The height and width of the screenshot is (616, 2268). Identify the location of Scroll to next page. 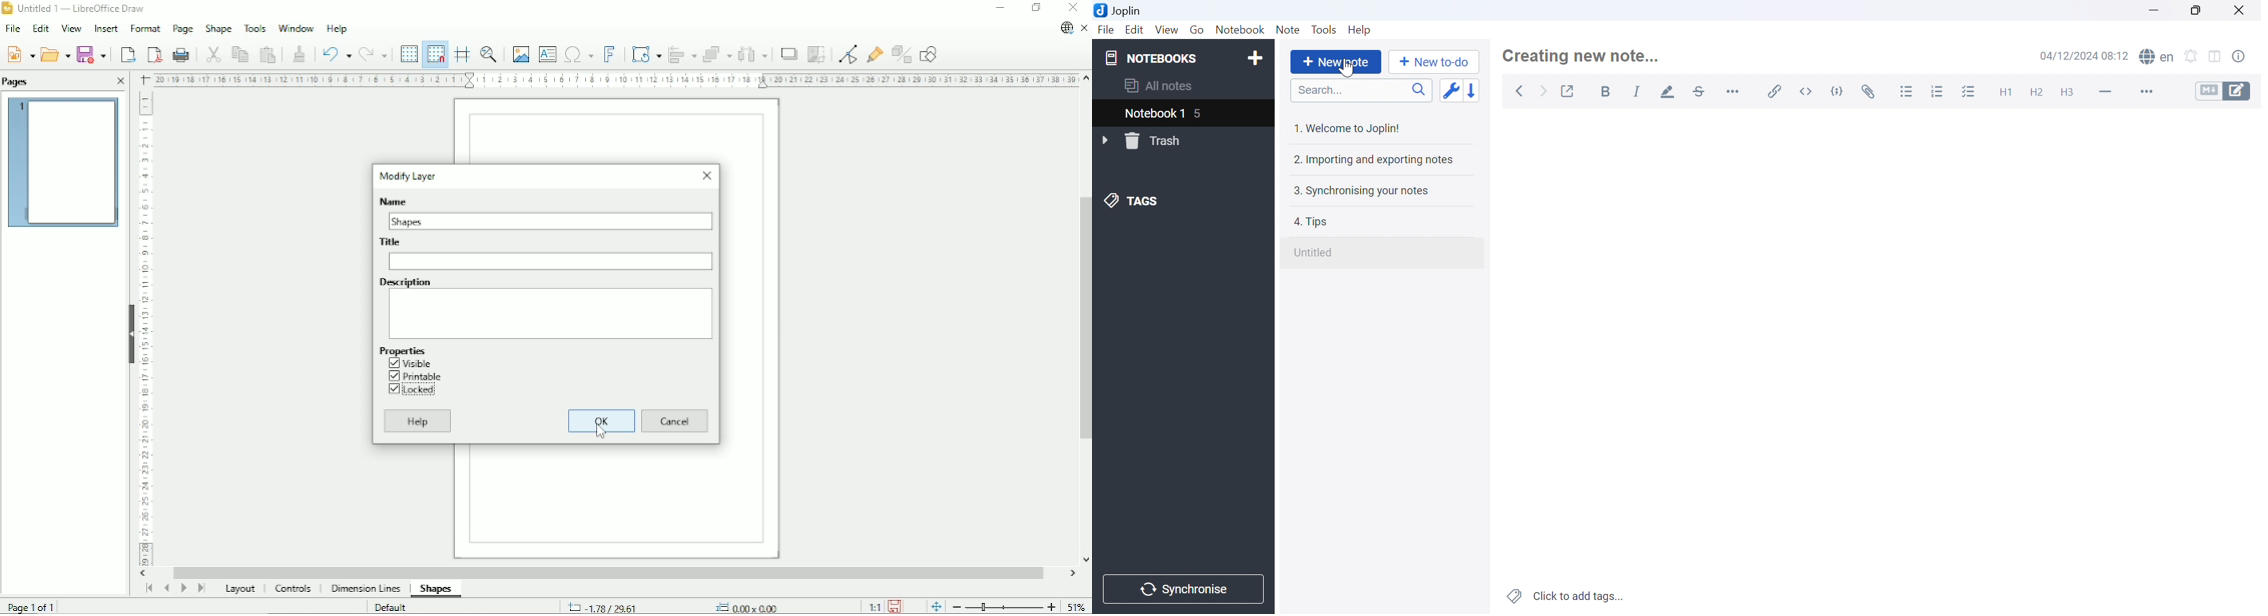
(183, 589).